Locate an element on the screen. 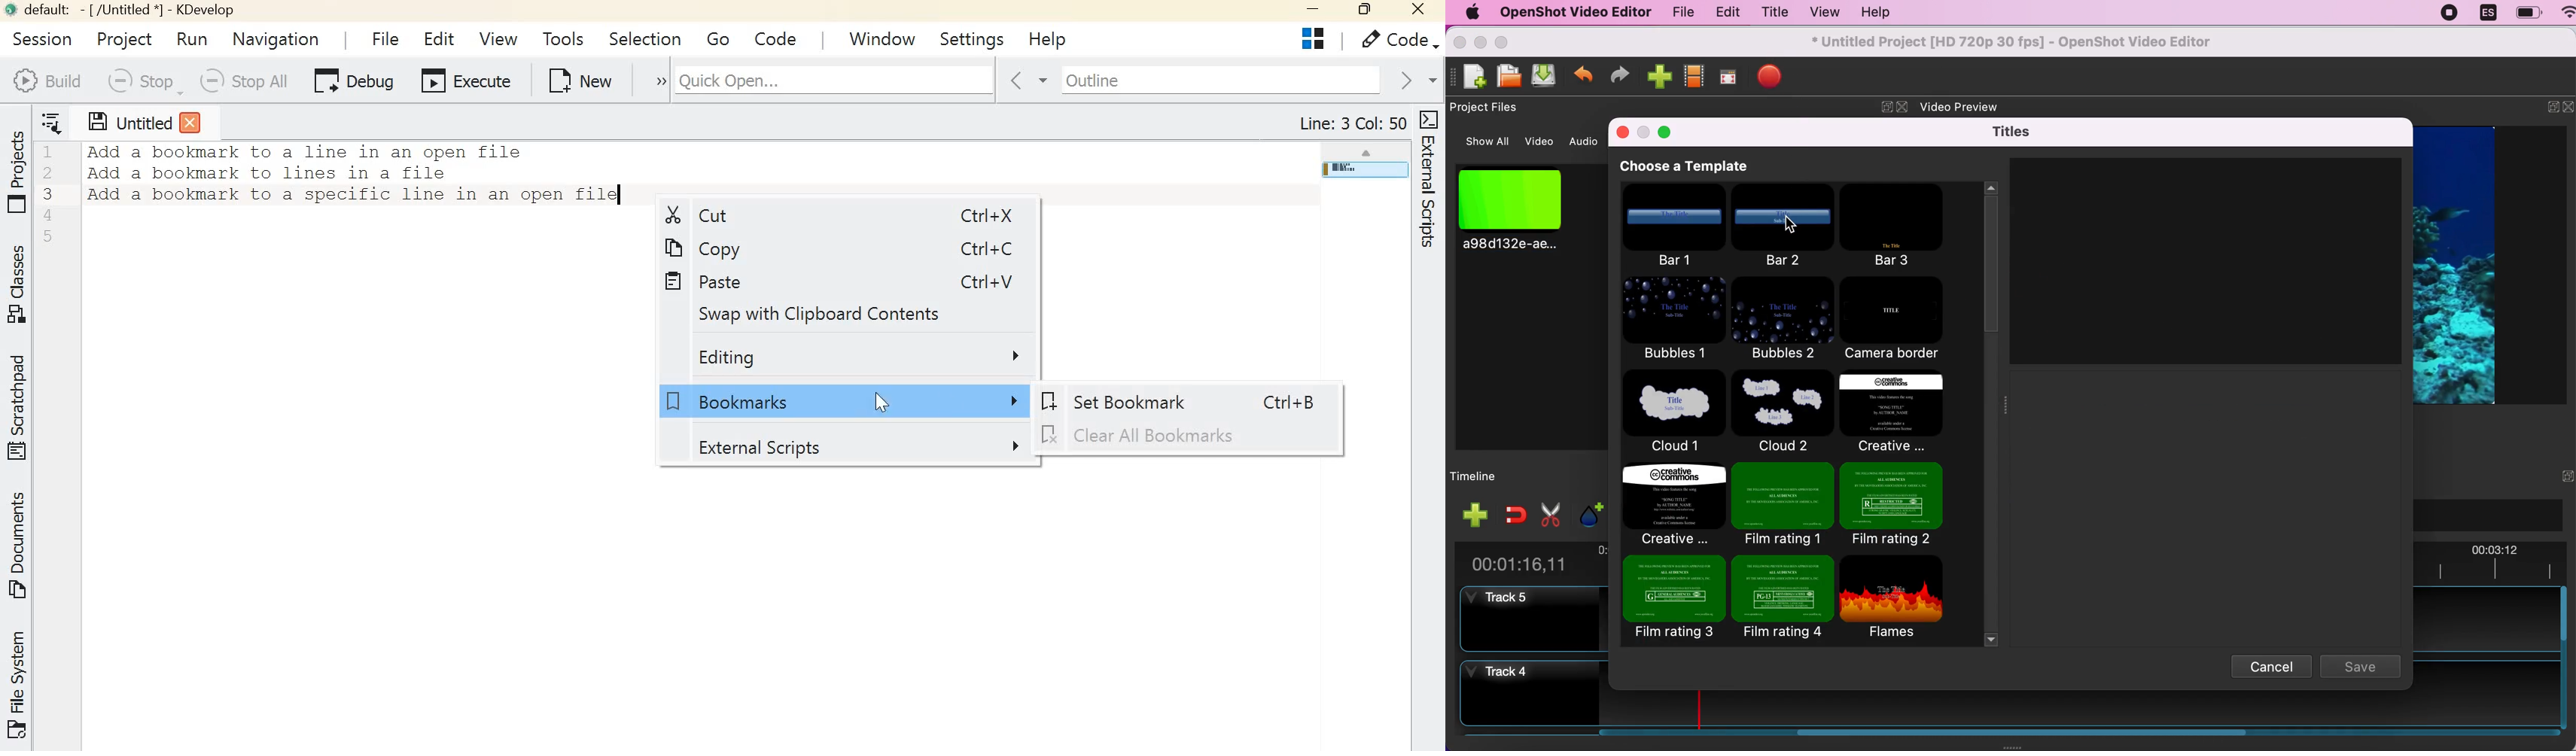  timeline is located at coordinates (1501, 476).